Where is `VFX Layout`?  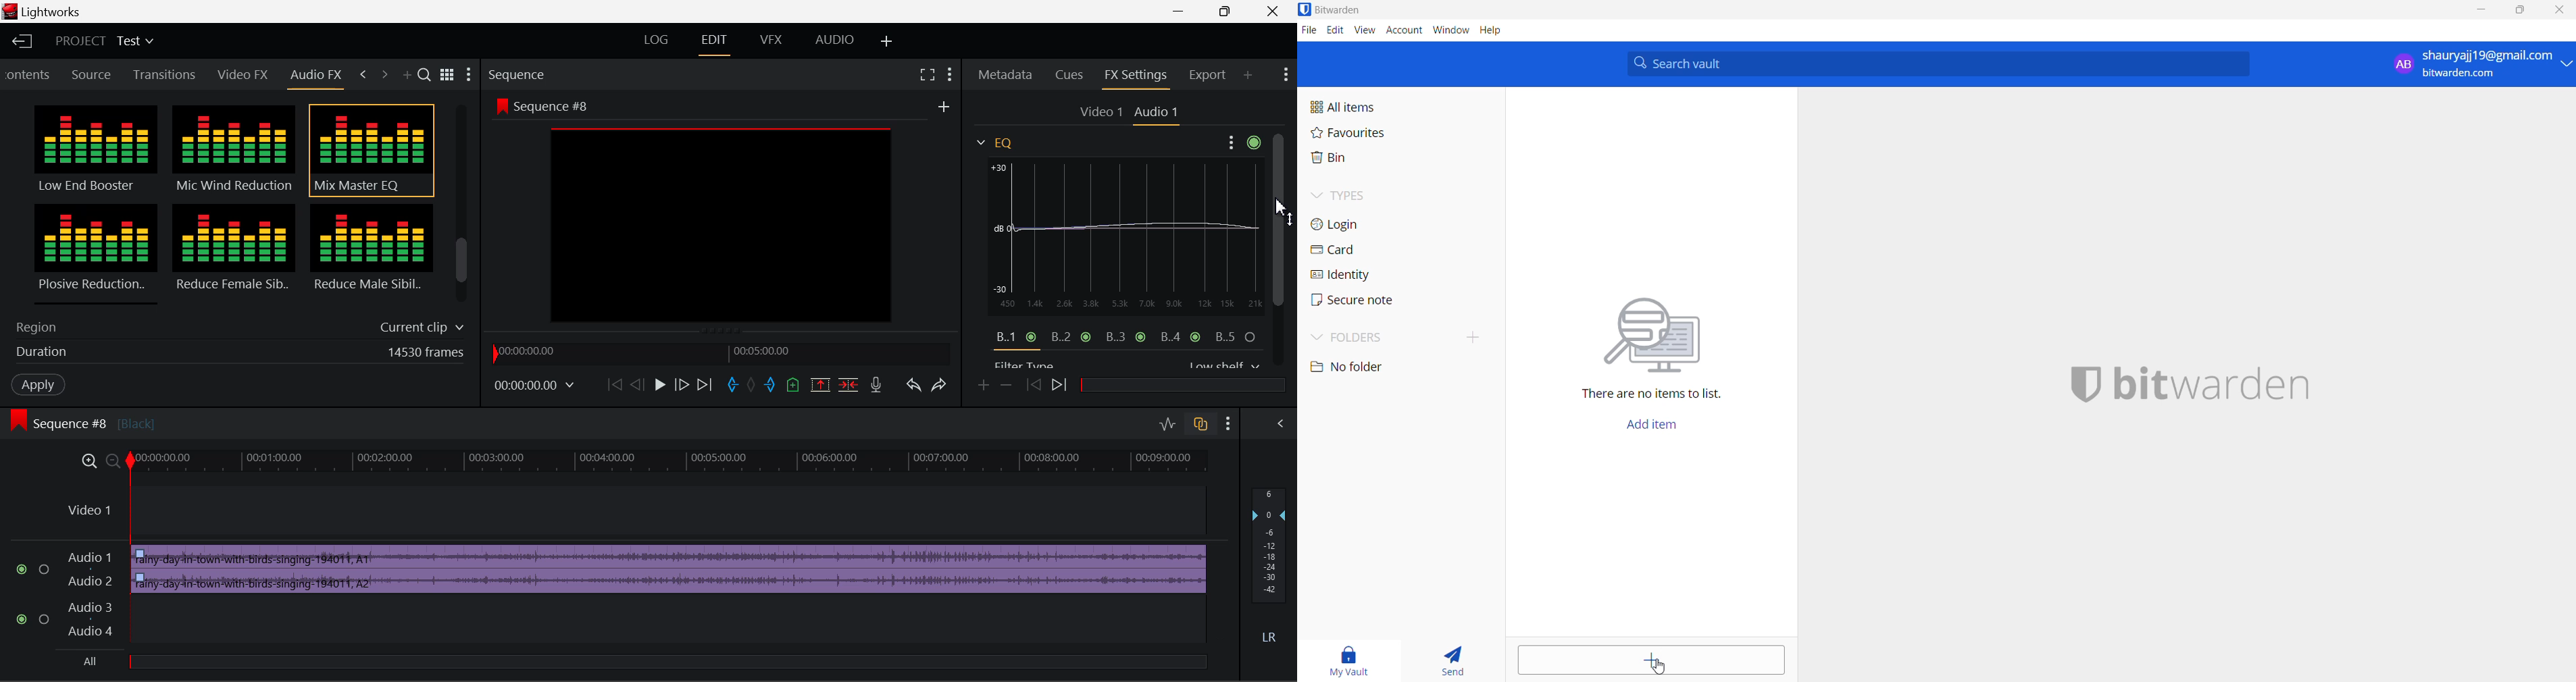 VFX Layout is located at coordinates (774, 43).